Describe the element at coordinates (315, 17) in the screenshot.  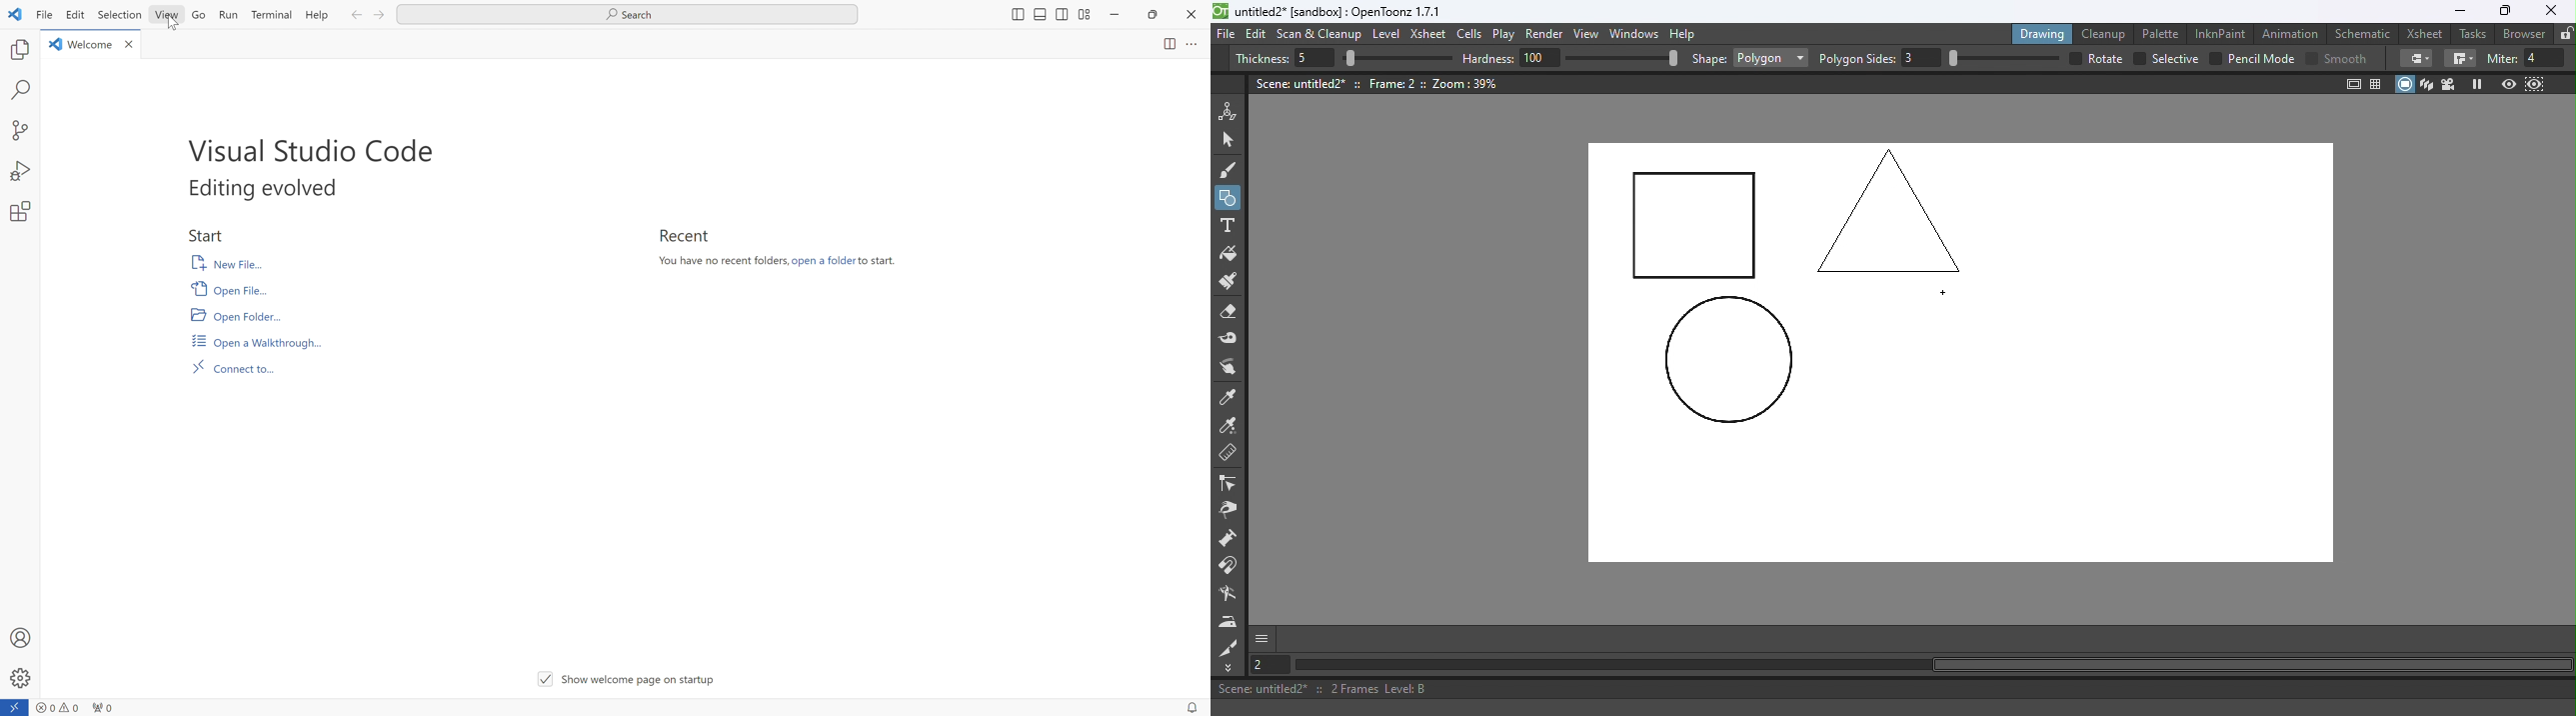
I see `Help` at that location.